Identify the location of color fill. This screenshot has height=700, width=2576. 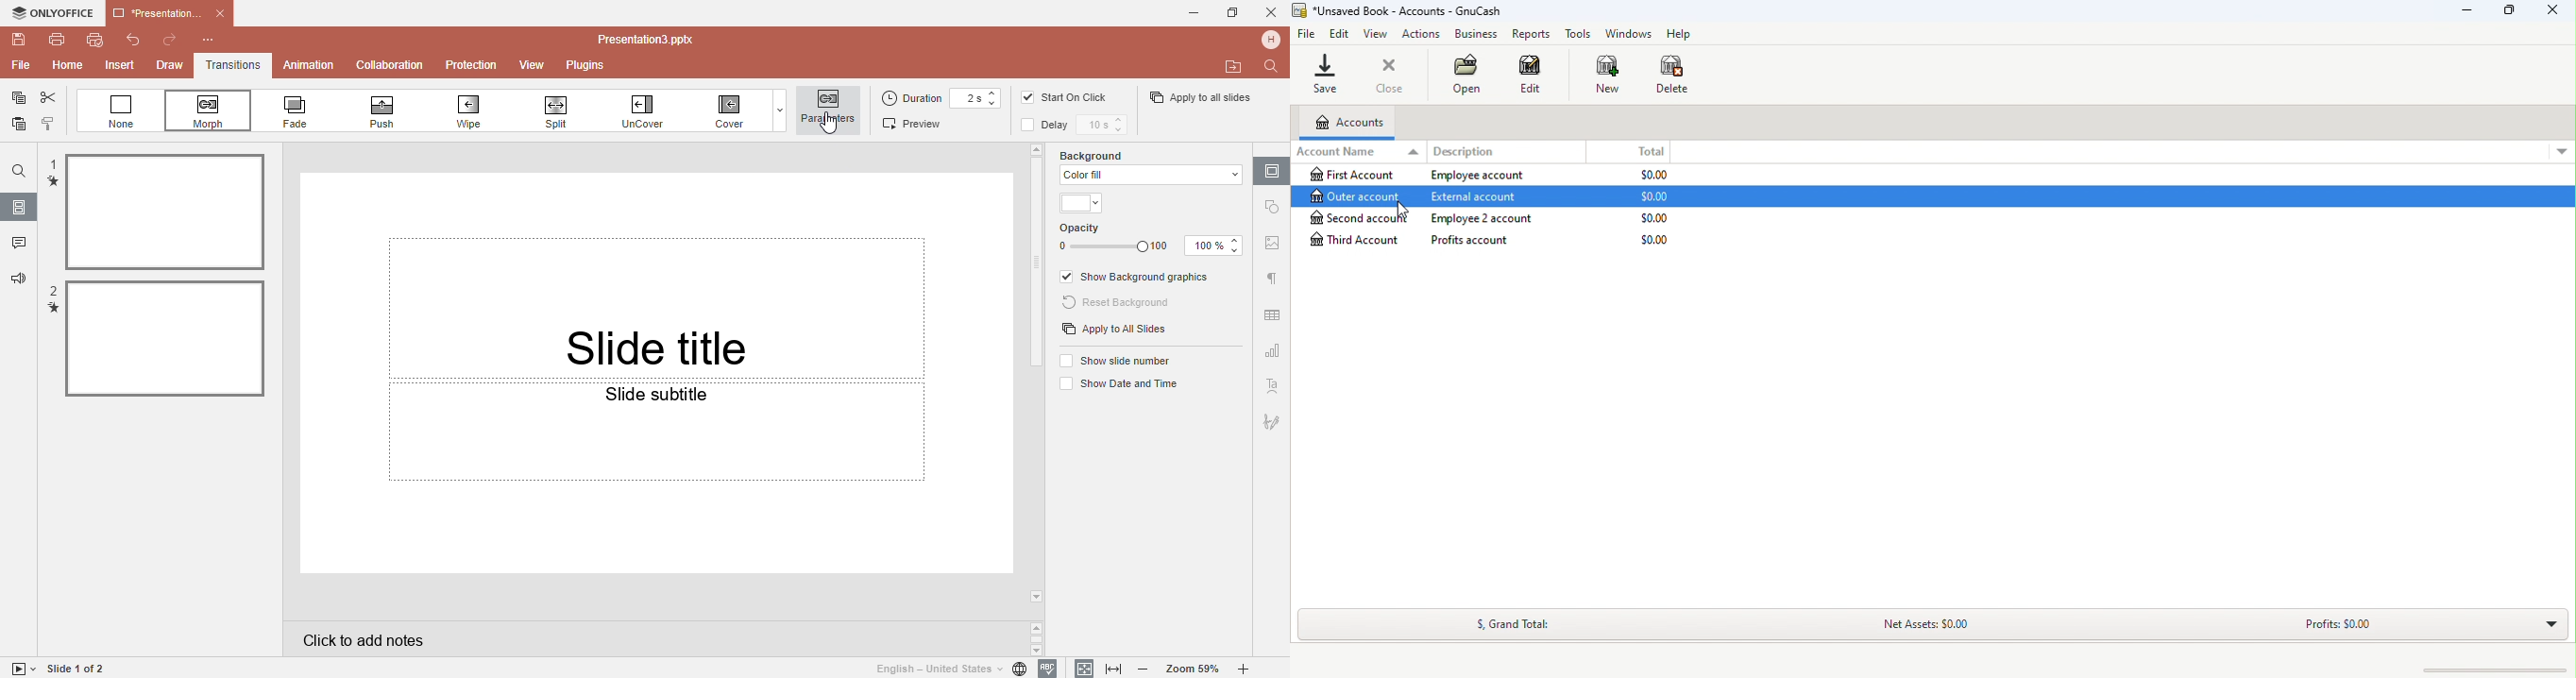
(1148, 175).